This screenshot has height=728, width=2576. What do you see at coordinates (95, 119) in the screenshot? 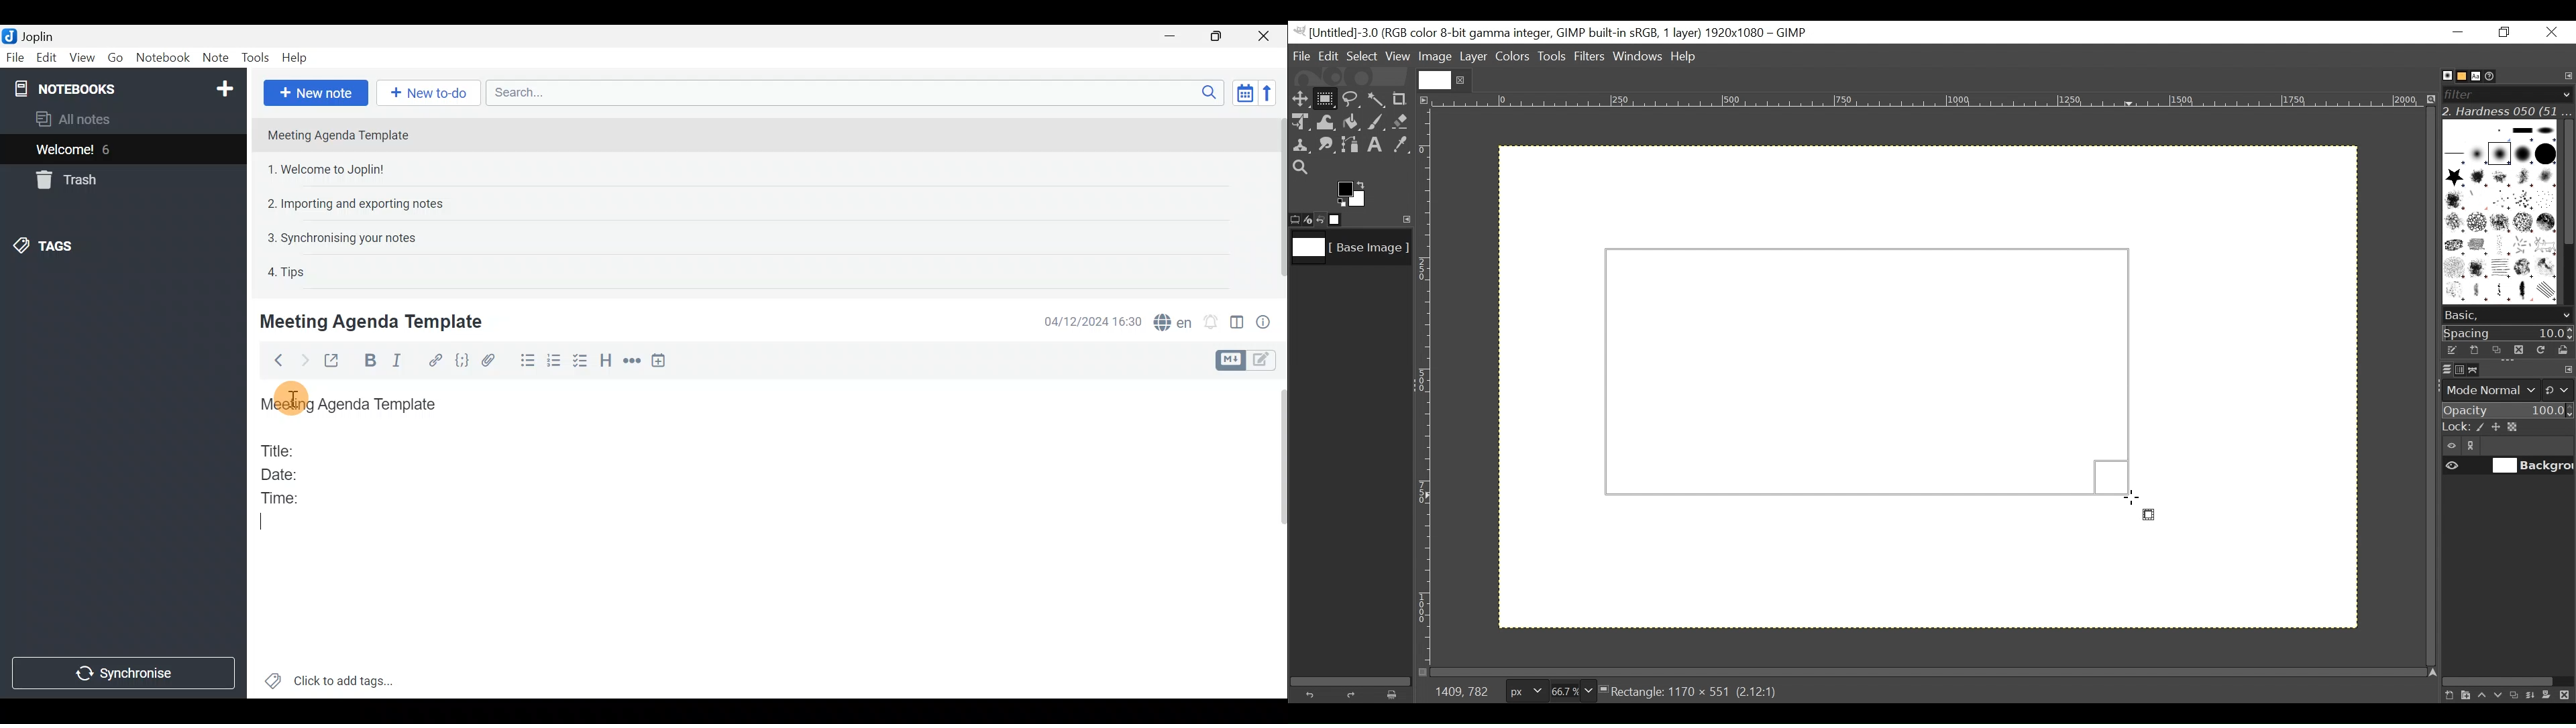
I see `All notes` at bounding box center [95, 119].